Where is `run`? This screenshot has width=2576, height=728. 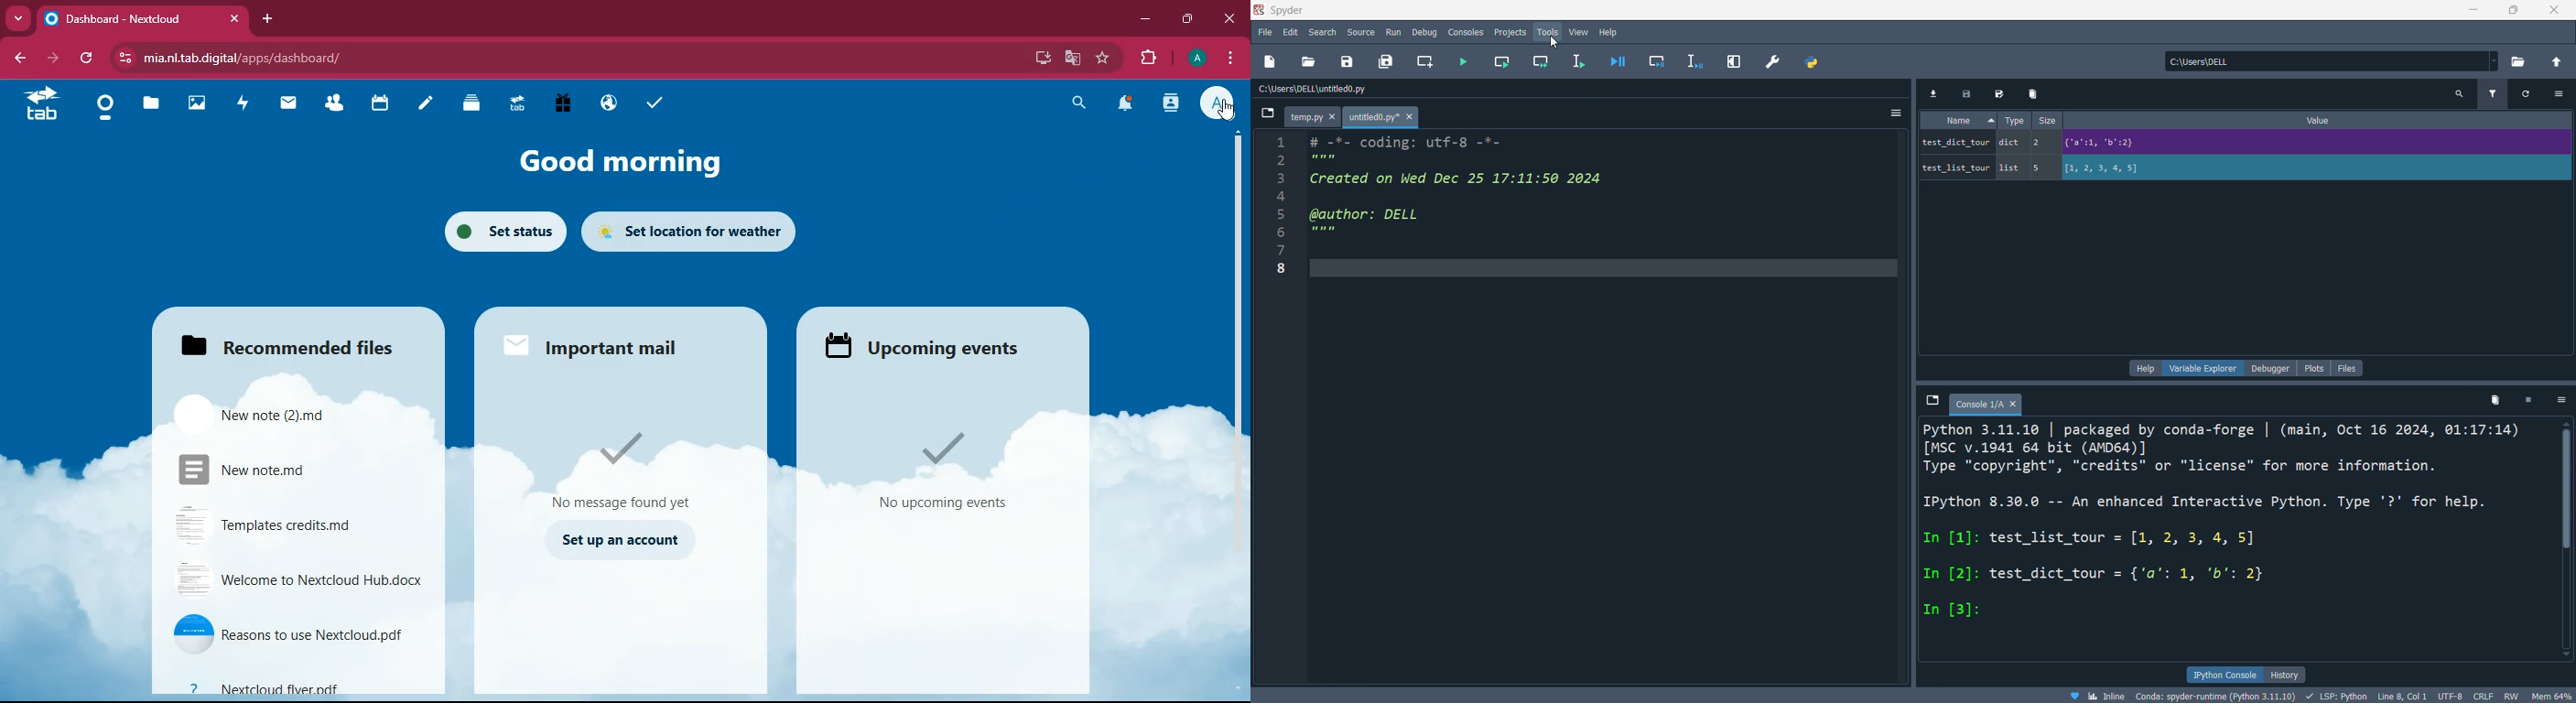 run is located at coordinates (1395, 32).